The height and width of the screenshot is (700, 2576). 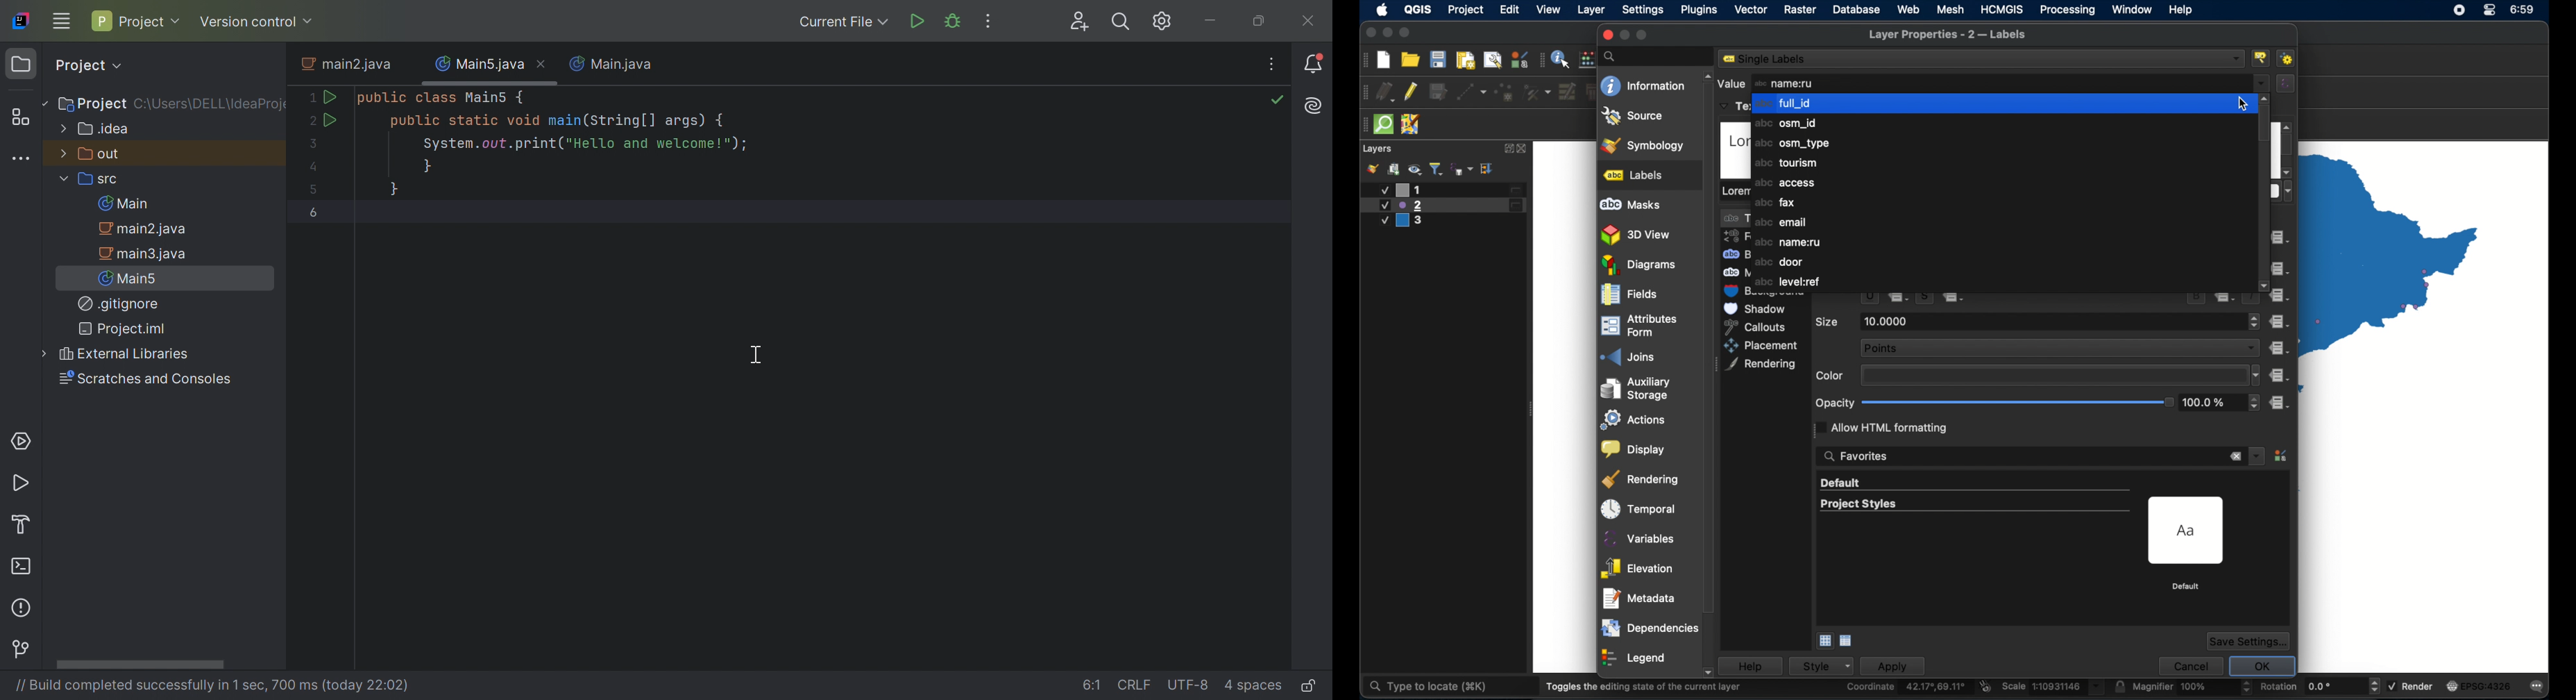 What do you see at coordinates (1800, 10) in the screenshot?
I see `raster` at bounding box center [1800, 10].